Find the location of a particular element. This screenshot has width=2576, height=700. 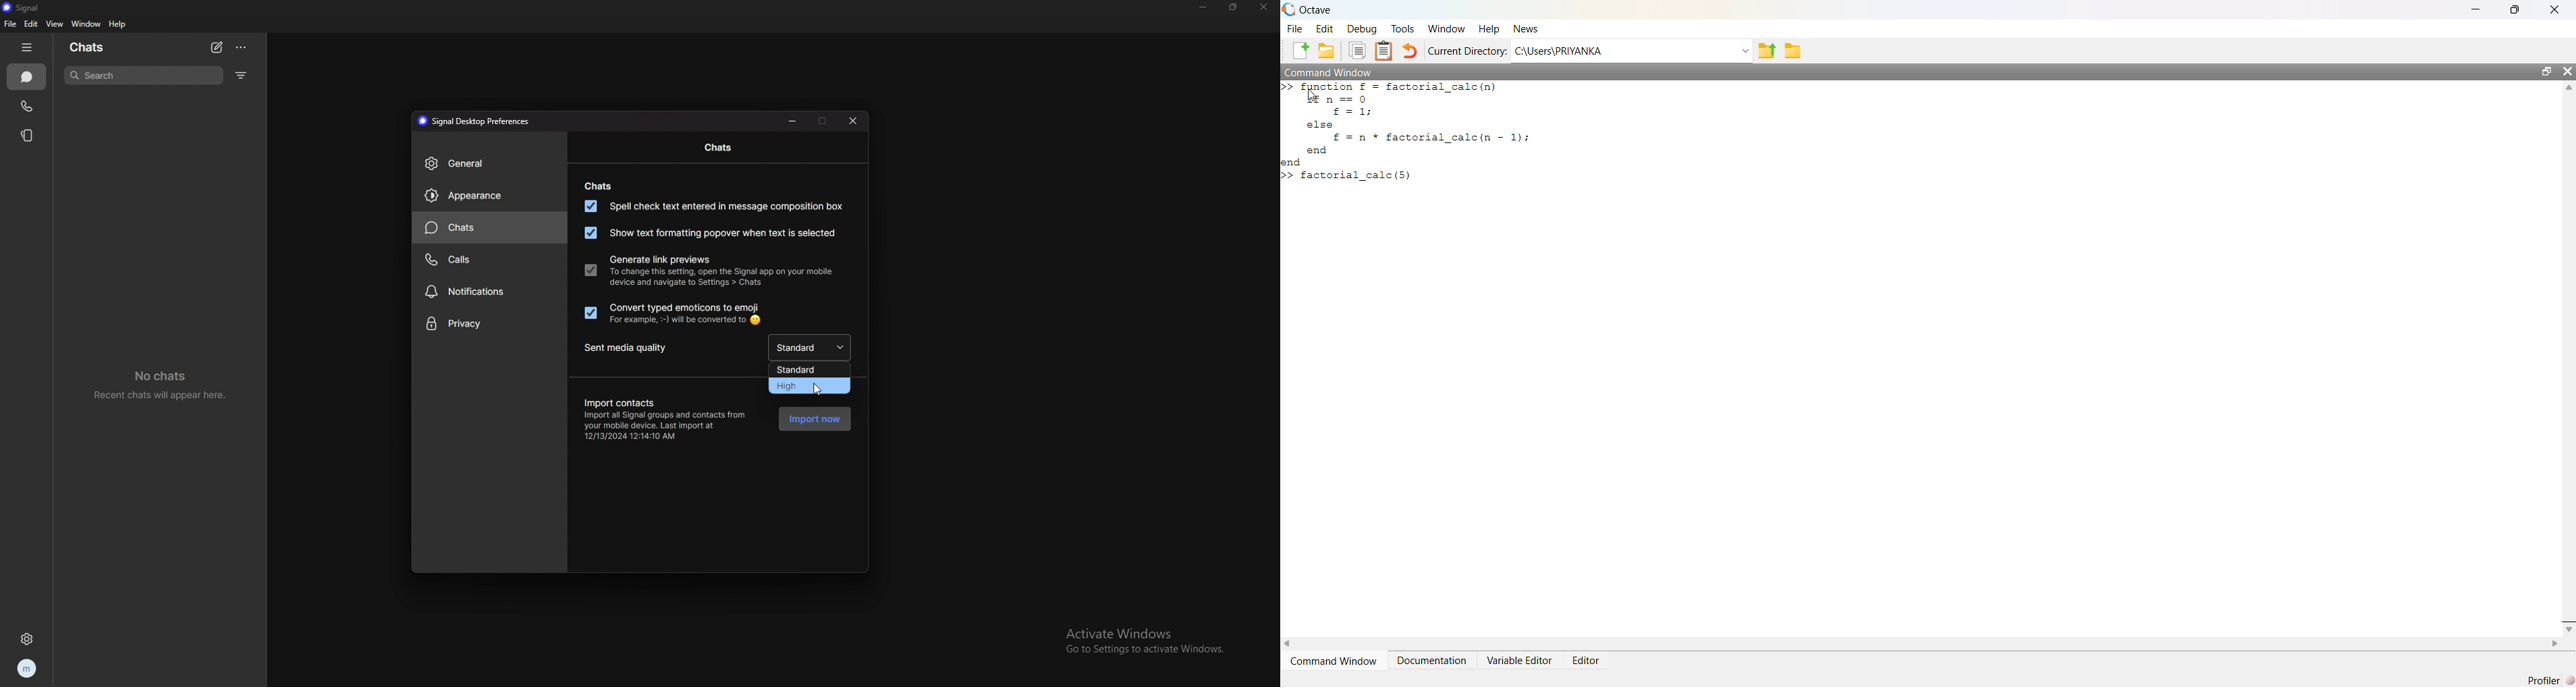

signal is located at coordinates (29, 7).